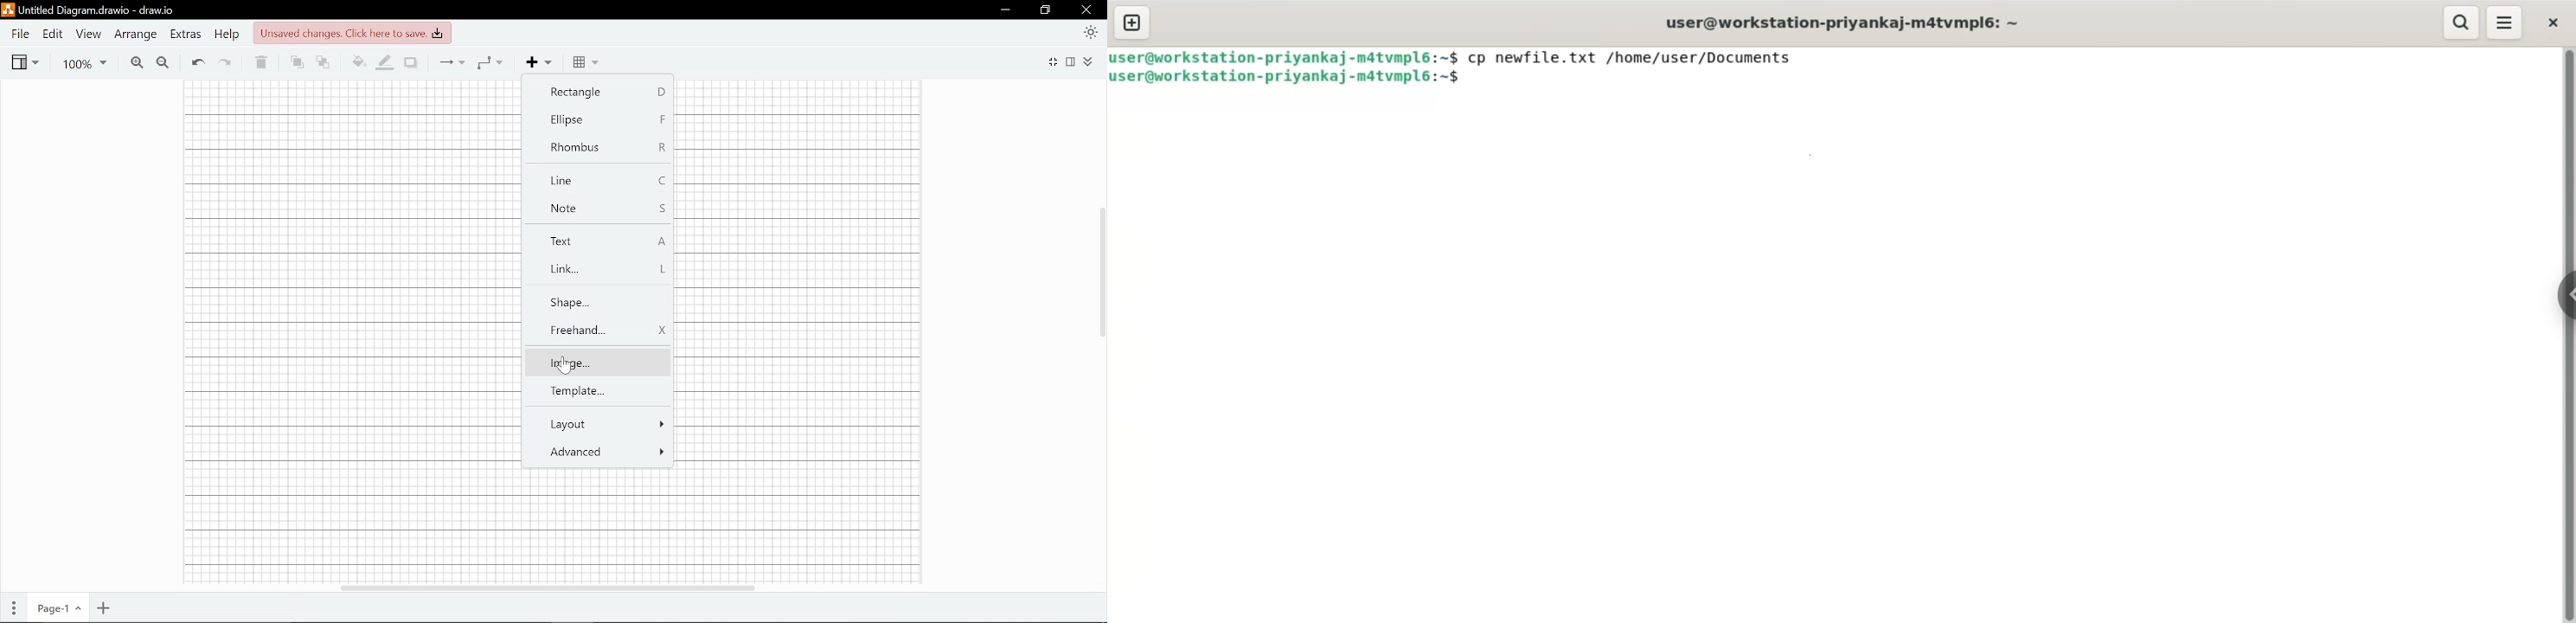  What do you see at coordinates (410, 62) in the screenshot?
I see `Shadow` at bounding box center [410, 62].